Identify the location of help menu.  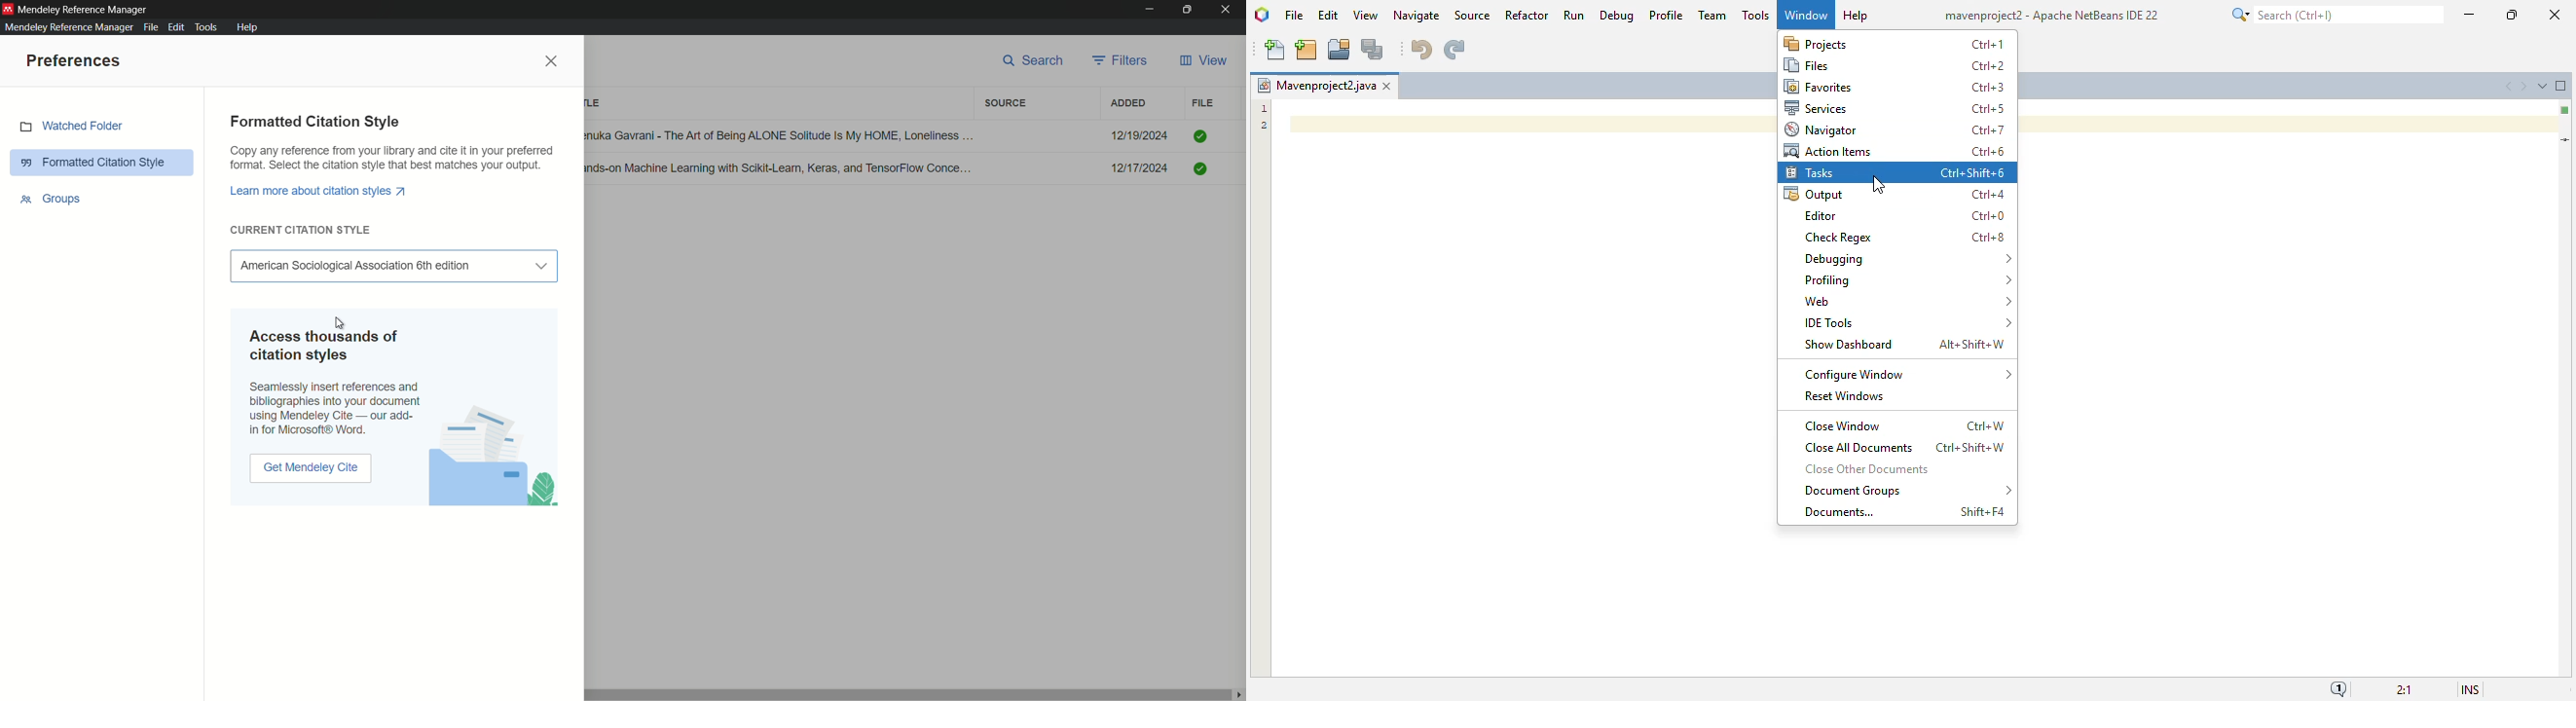
(247, 27).